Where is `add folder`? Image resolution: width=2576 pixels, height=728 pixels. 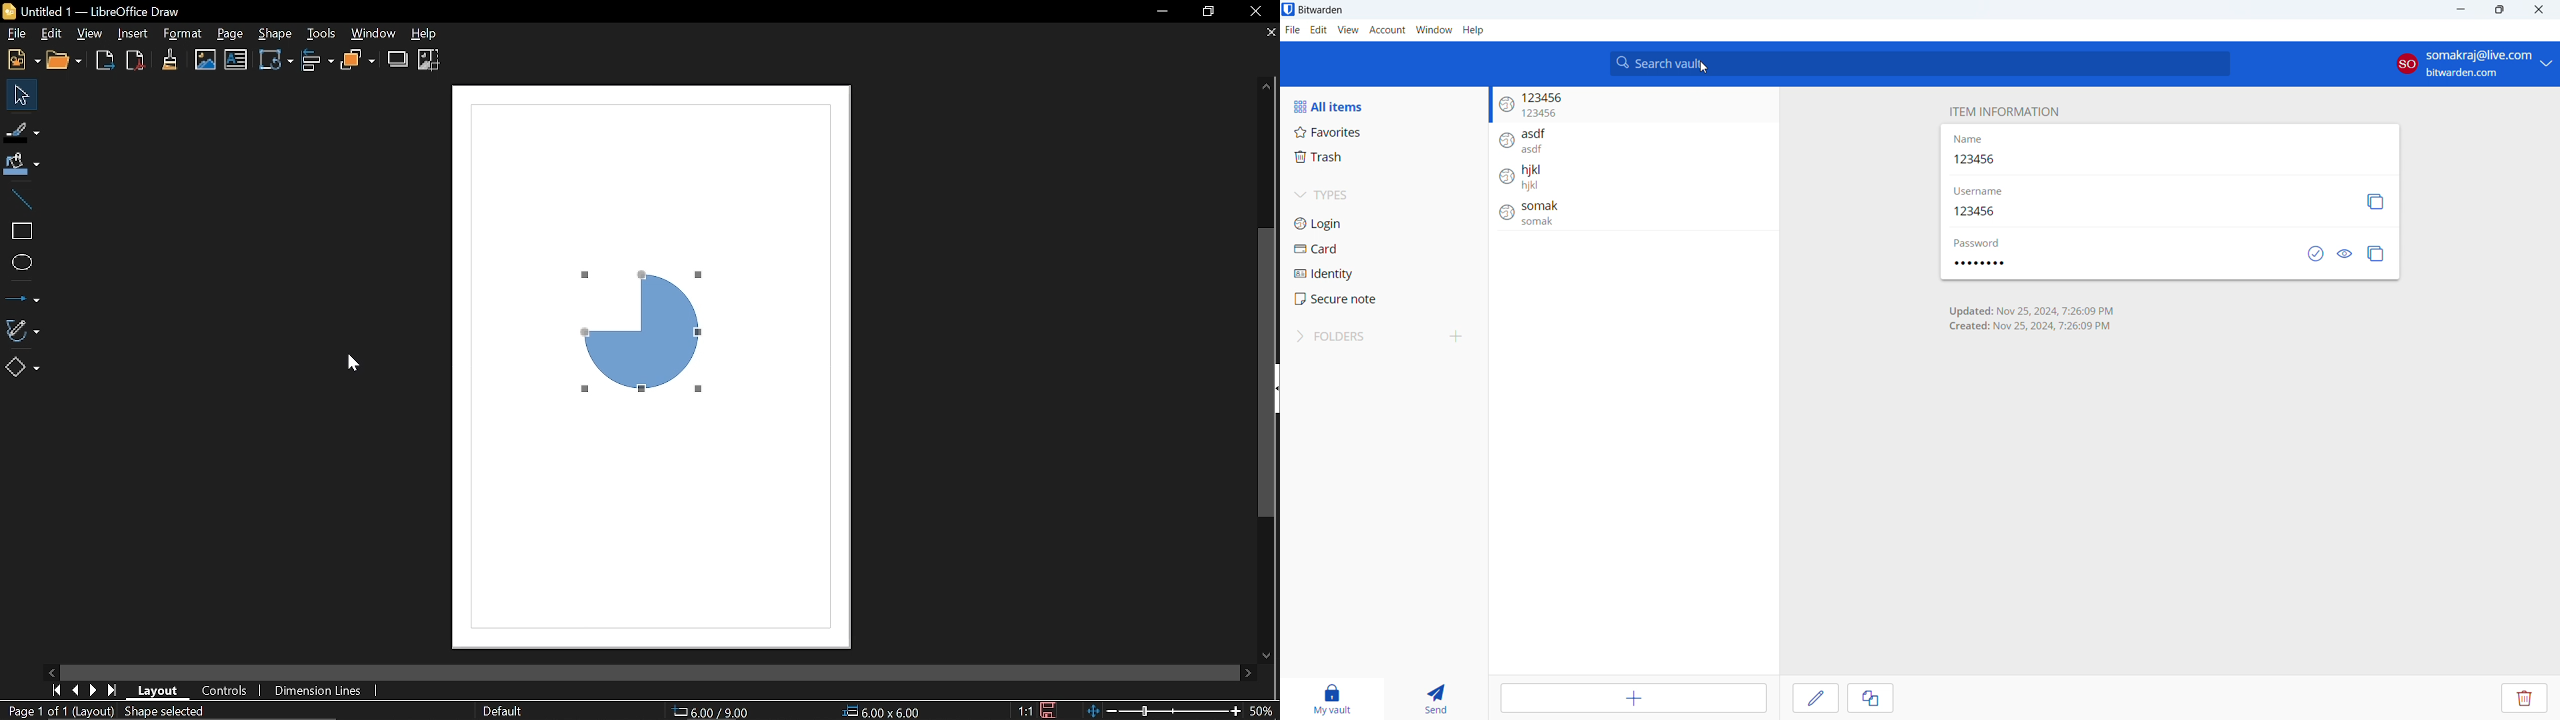
add folder is located at coordinates (1458, 337).